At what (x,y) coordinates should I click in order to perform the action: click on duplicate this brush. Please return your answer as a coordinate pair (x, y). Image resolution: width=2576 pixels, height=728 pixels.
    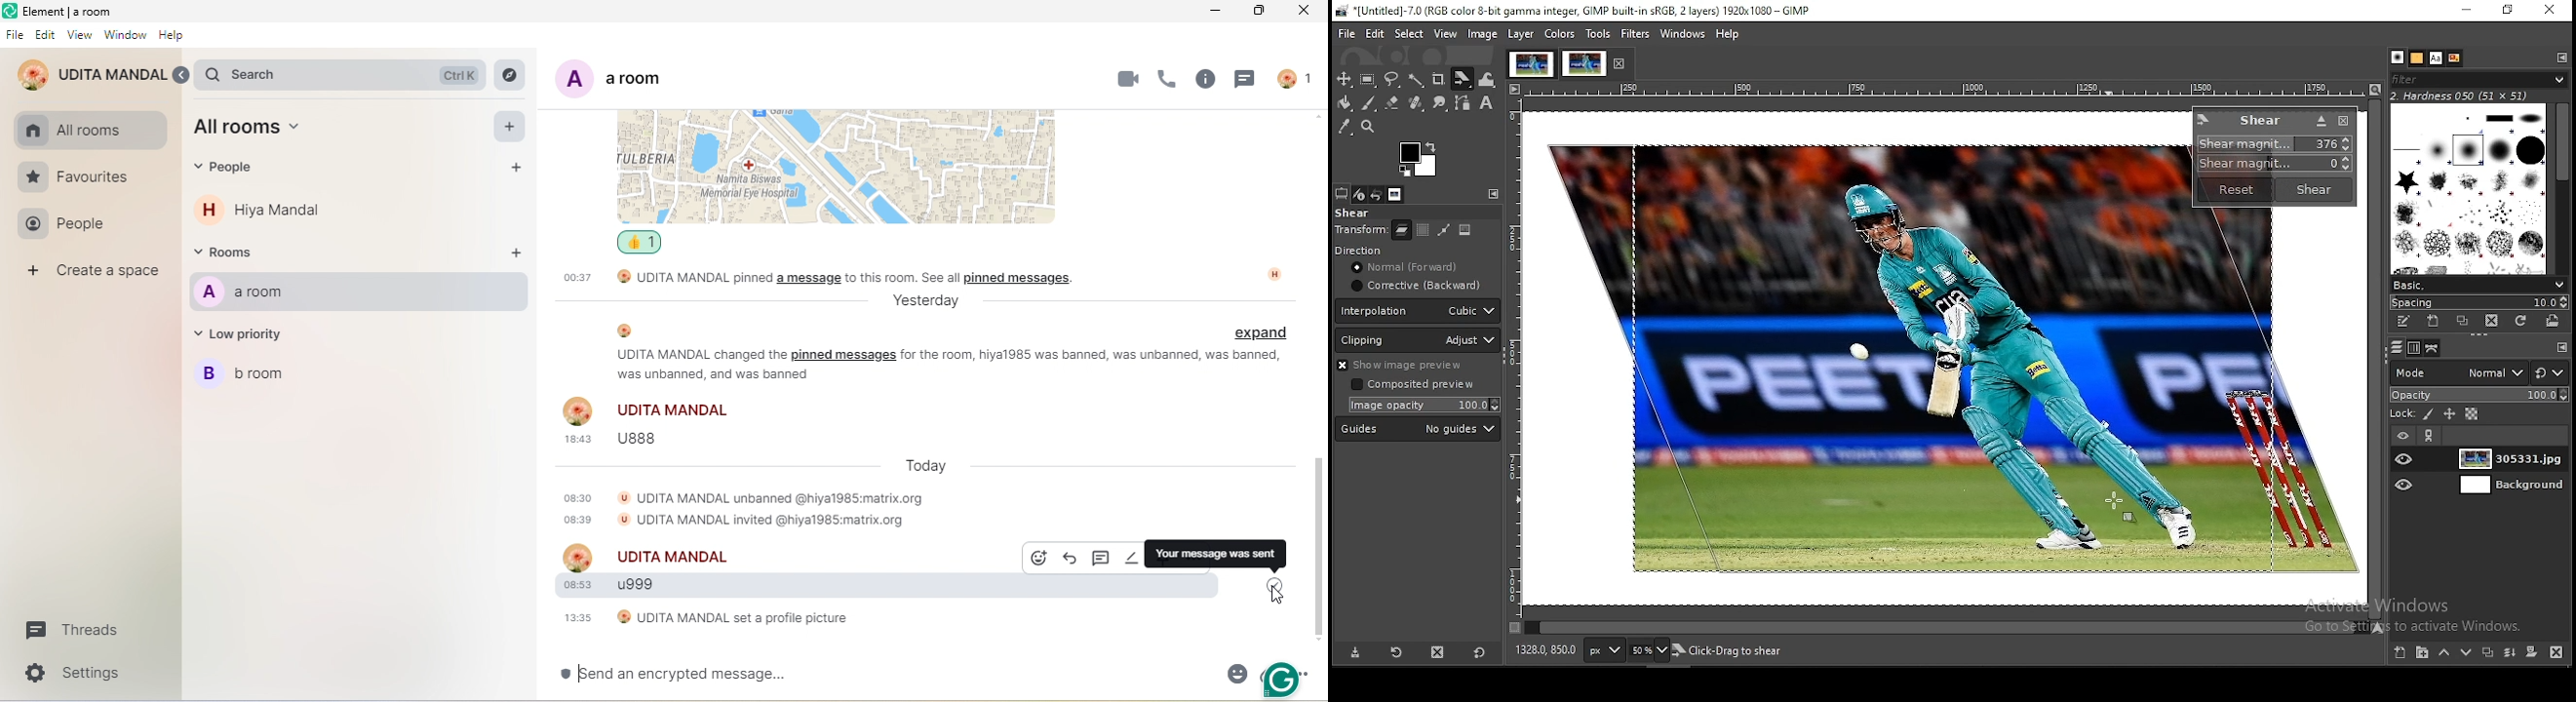
    Looking at the image, I should click on (2462, 321).